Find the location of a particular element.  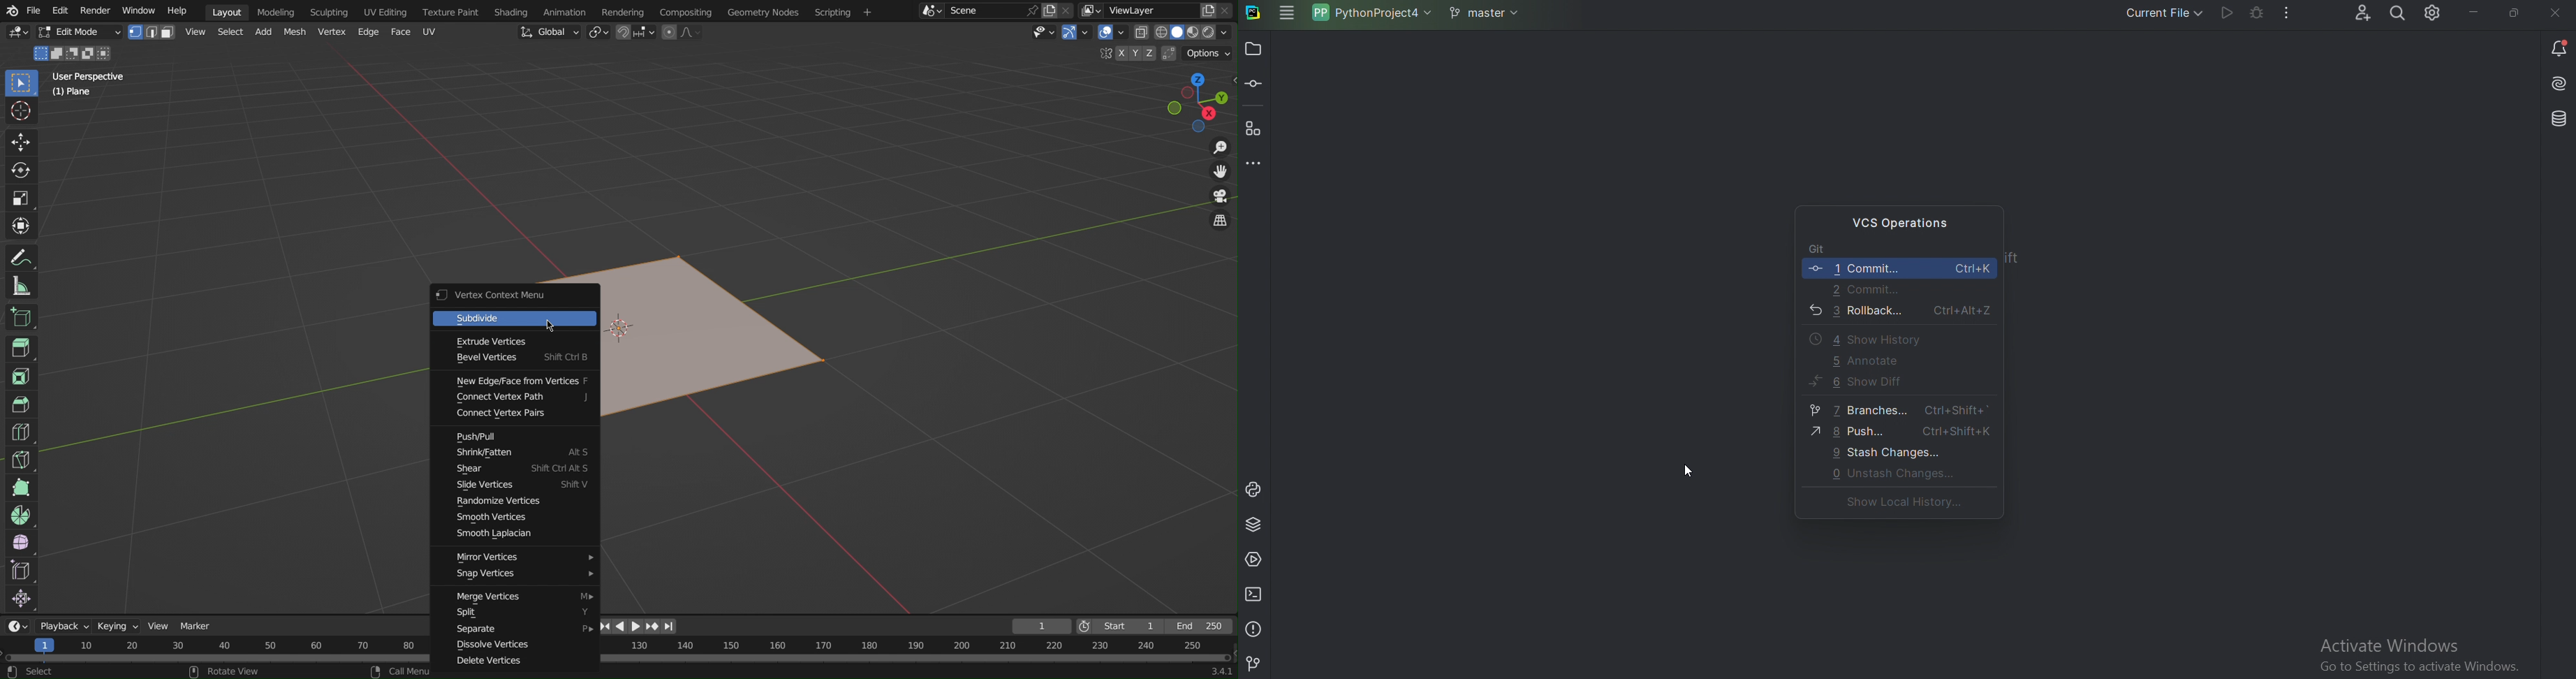

Knife is located at coordinates (21, 459).